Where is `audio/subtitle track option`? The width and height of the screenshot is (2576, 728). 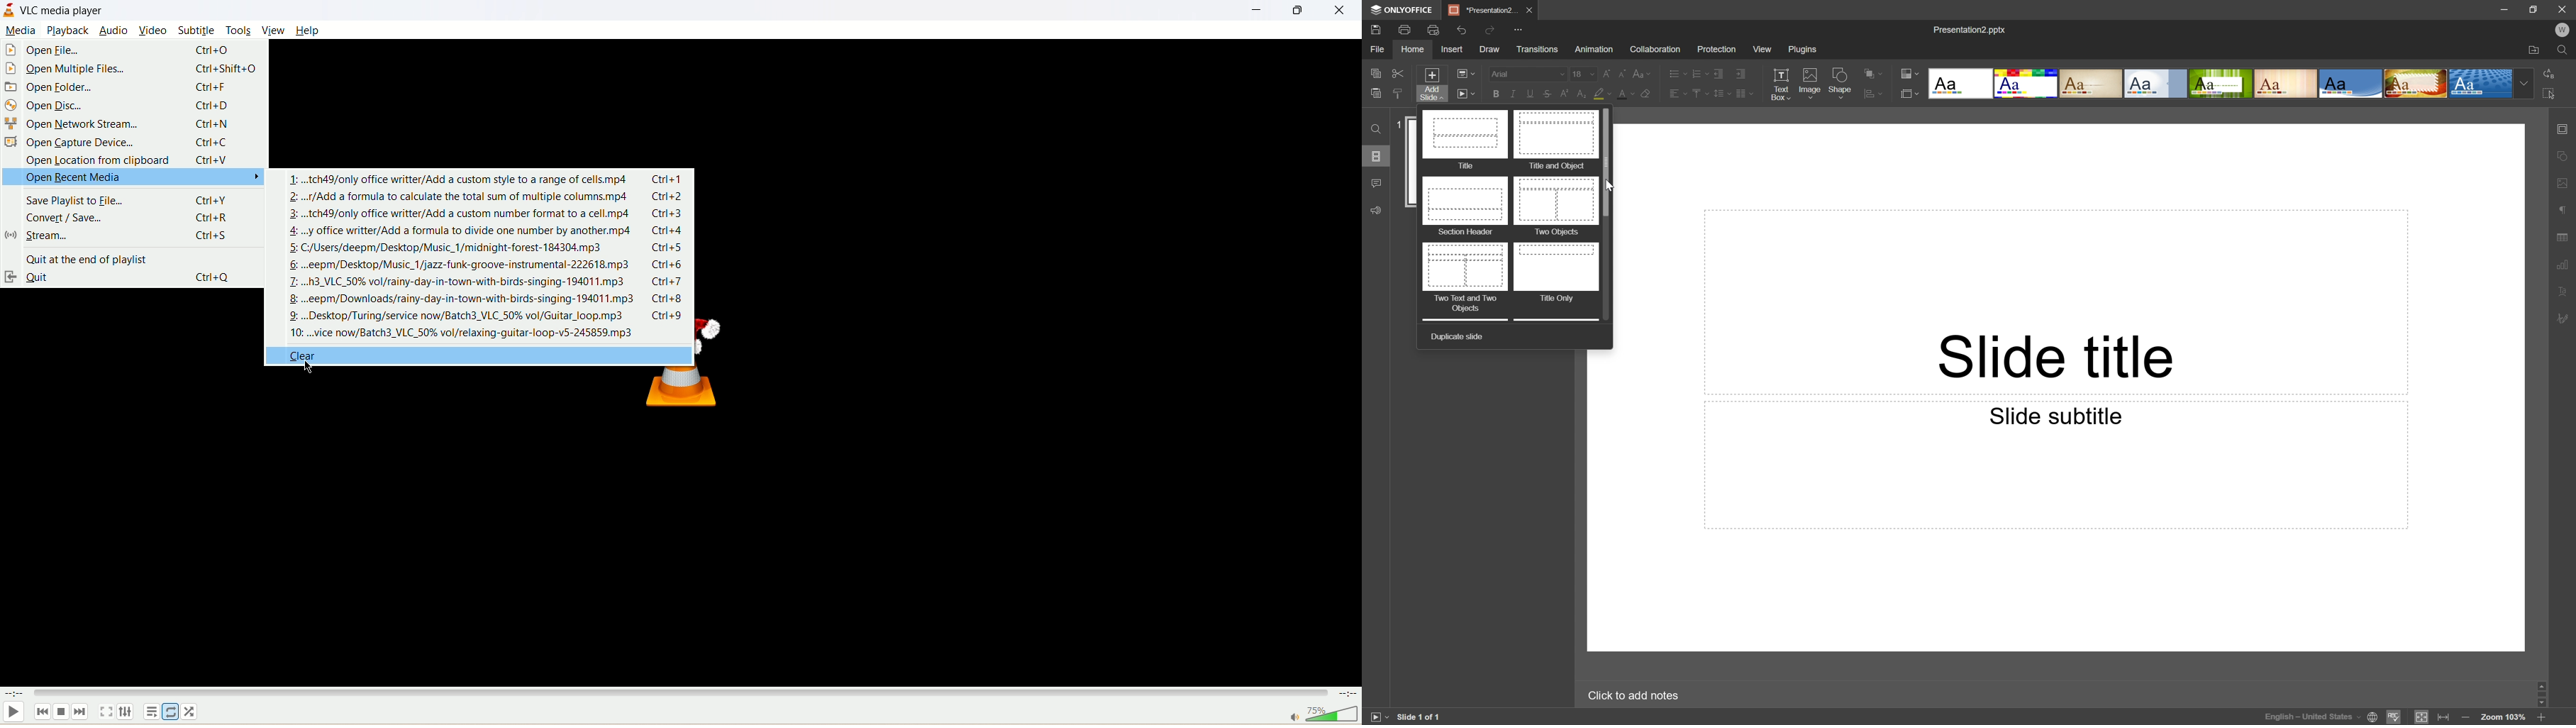
audio/subtitle track option is located at coordinates (127, 712).